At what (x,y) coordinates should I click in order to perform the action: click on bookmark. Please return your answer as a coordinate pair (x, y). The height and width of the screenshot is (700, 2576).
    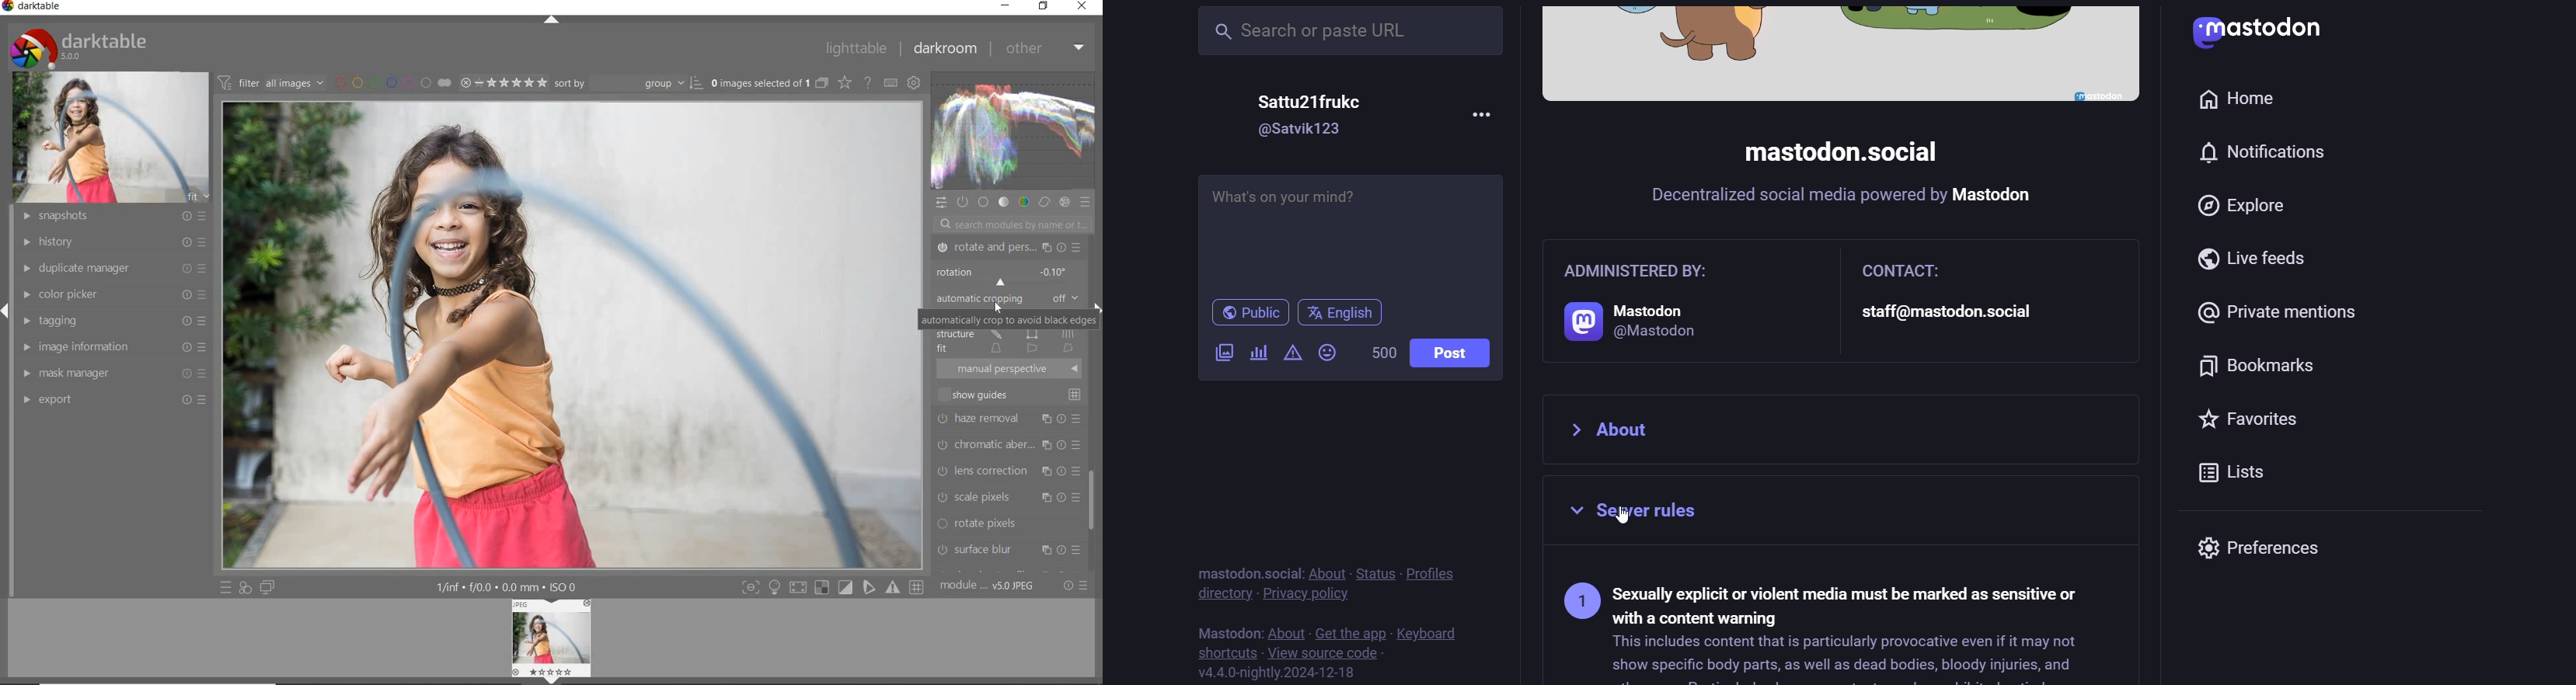
    Looking at the image, I should click on (2262, 370).